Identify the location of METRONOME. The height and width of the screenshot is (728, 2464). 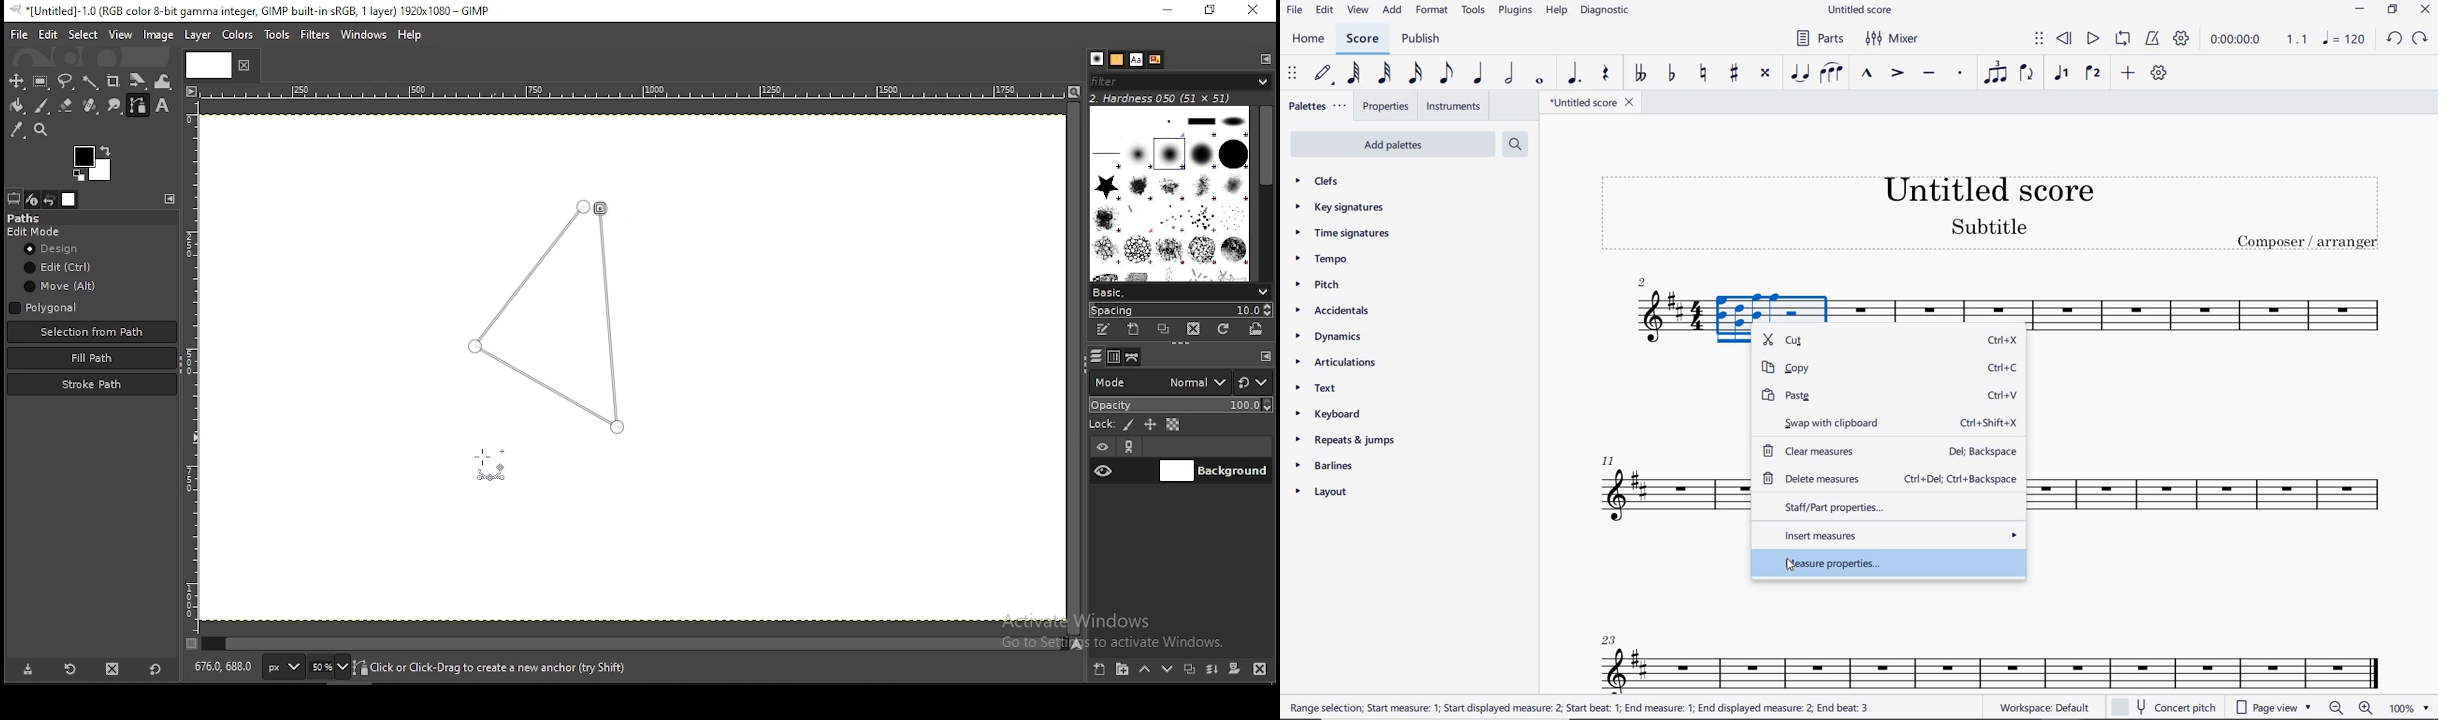
(2152, 39).